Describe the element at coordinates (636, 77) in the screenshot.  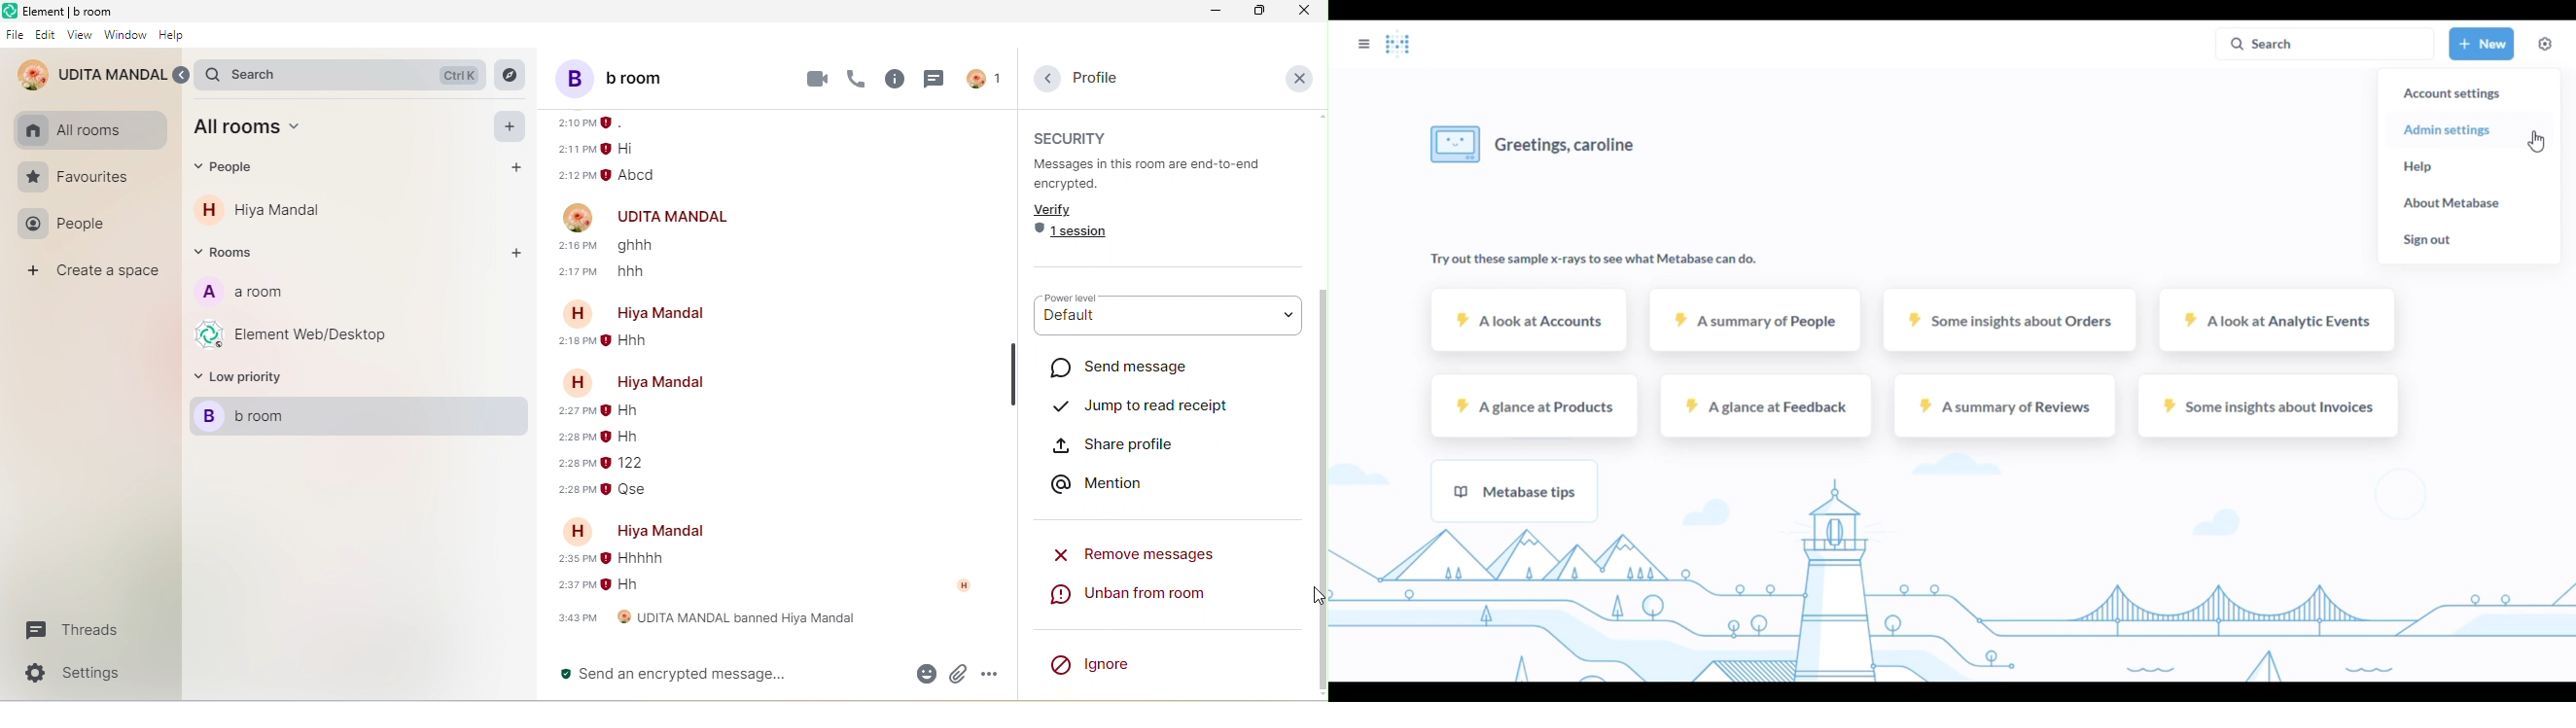
I see `b room` at that location.